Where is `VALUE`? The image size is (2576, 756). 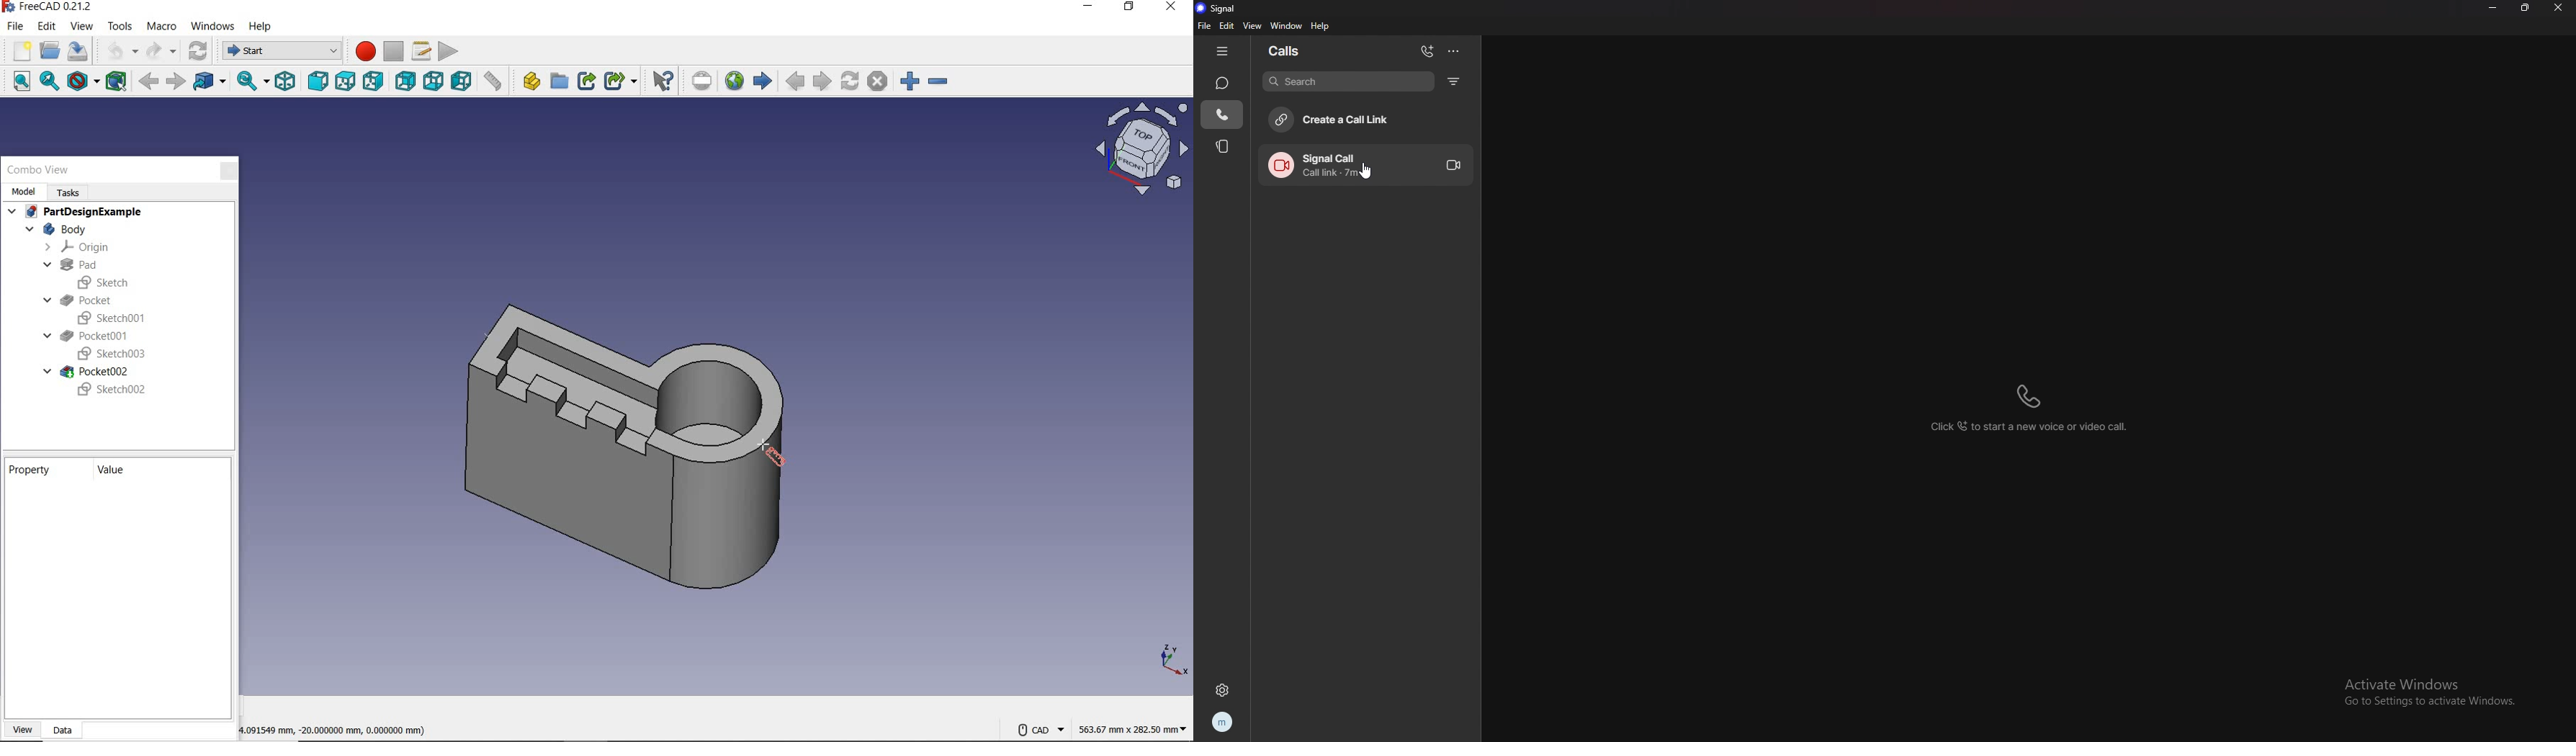
VALUE is located at coordinates (114, 471).